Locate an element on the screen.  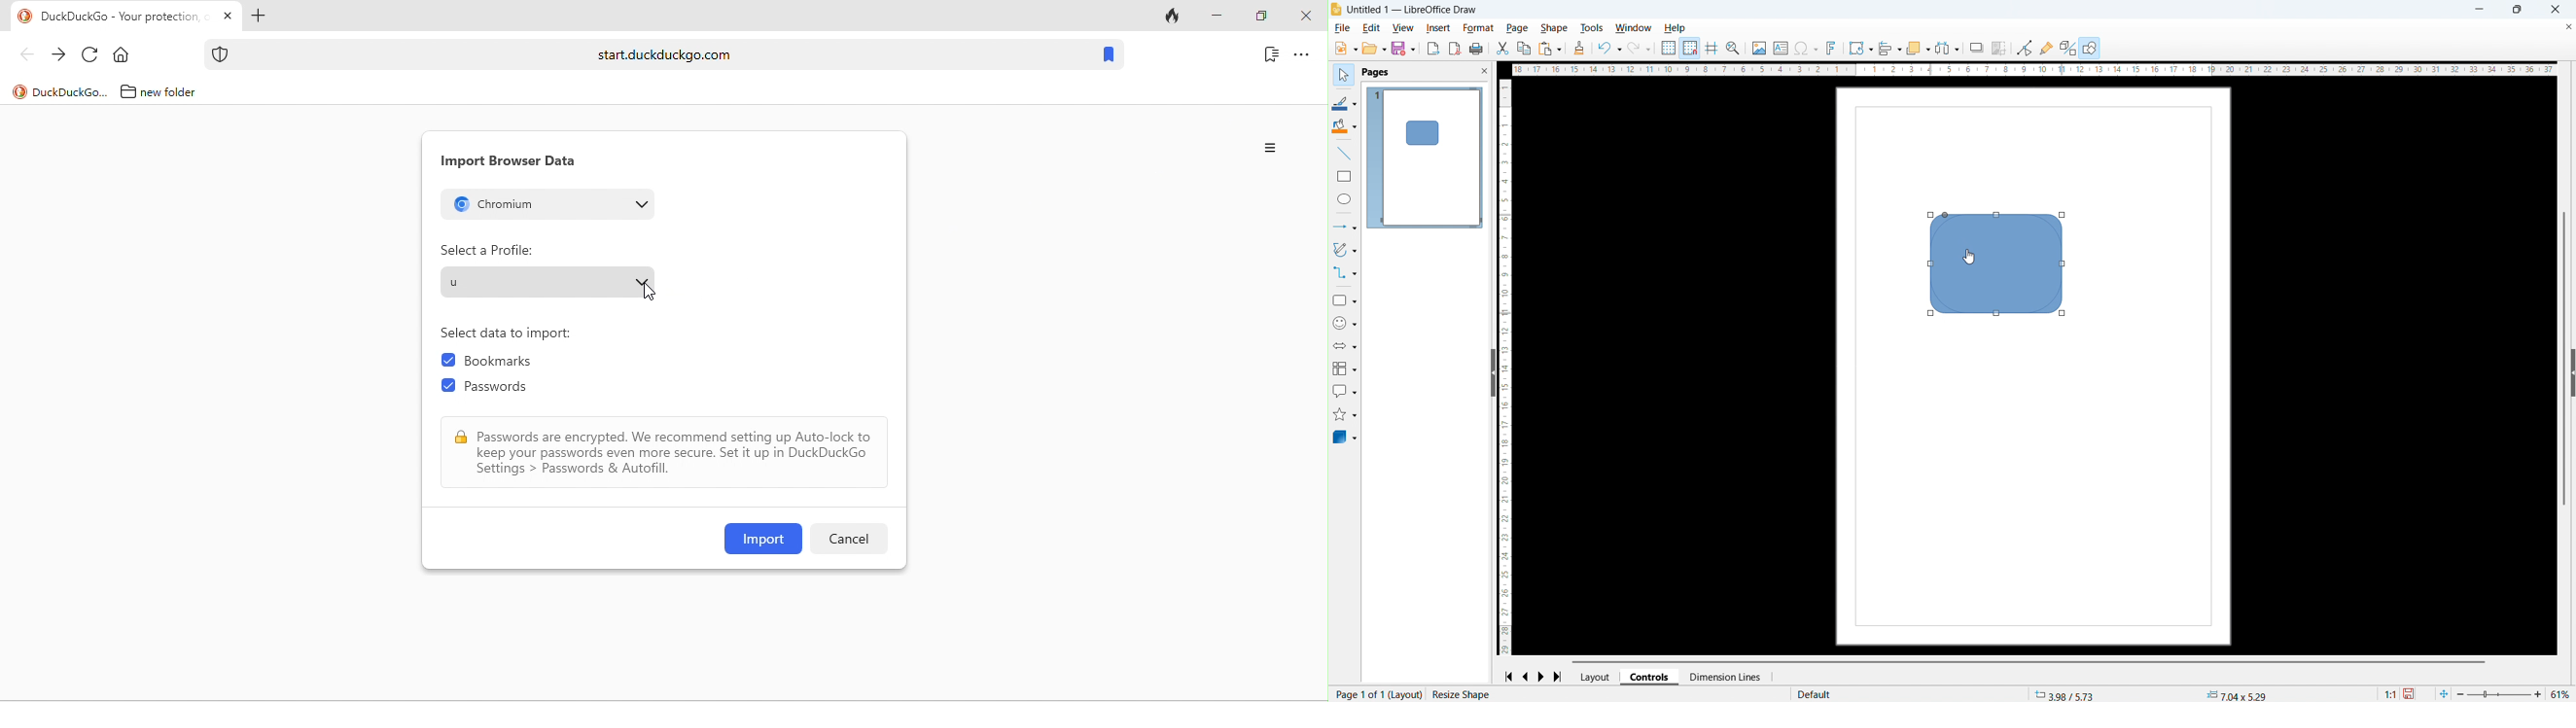
Go to first page  is located at coordinates (1508, 677).